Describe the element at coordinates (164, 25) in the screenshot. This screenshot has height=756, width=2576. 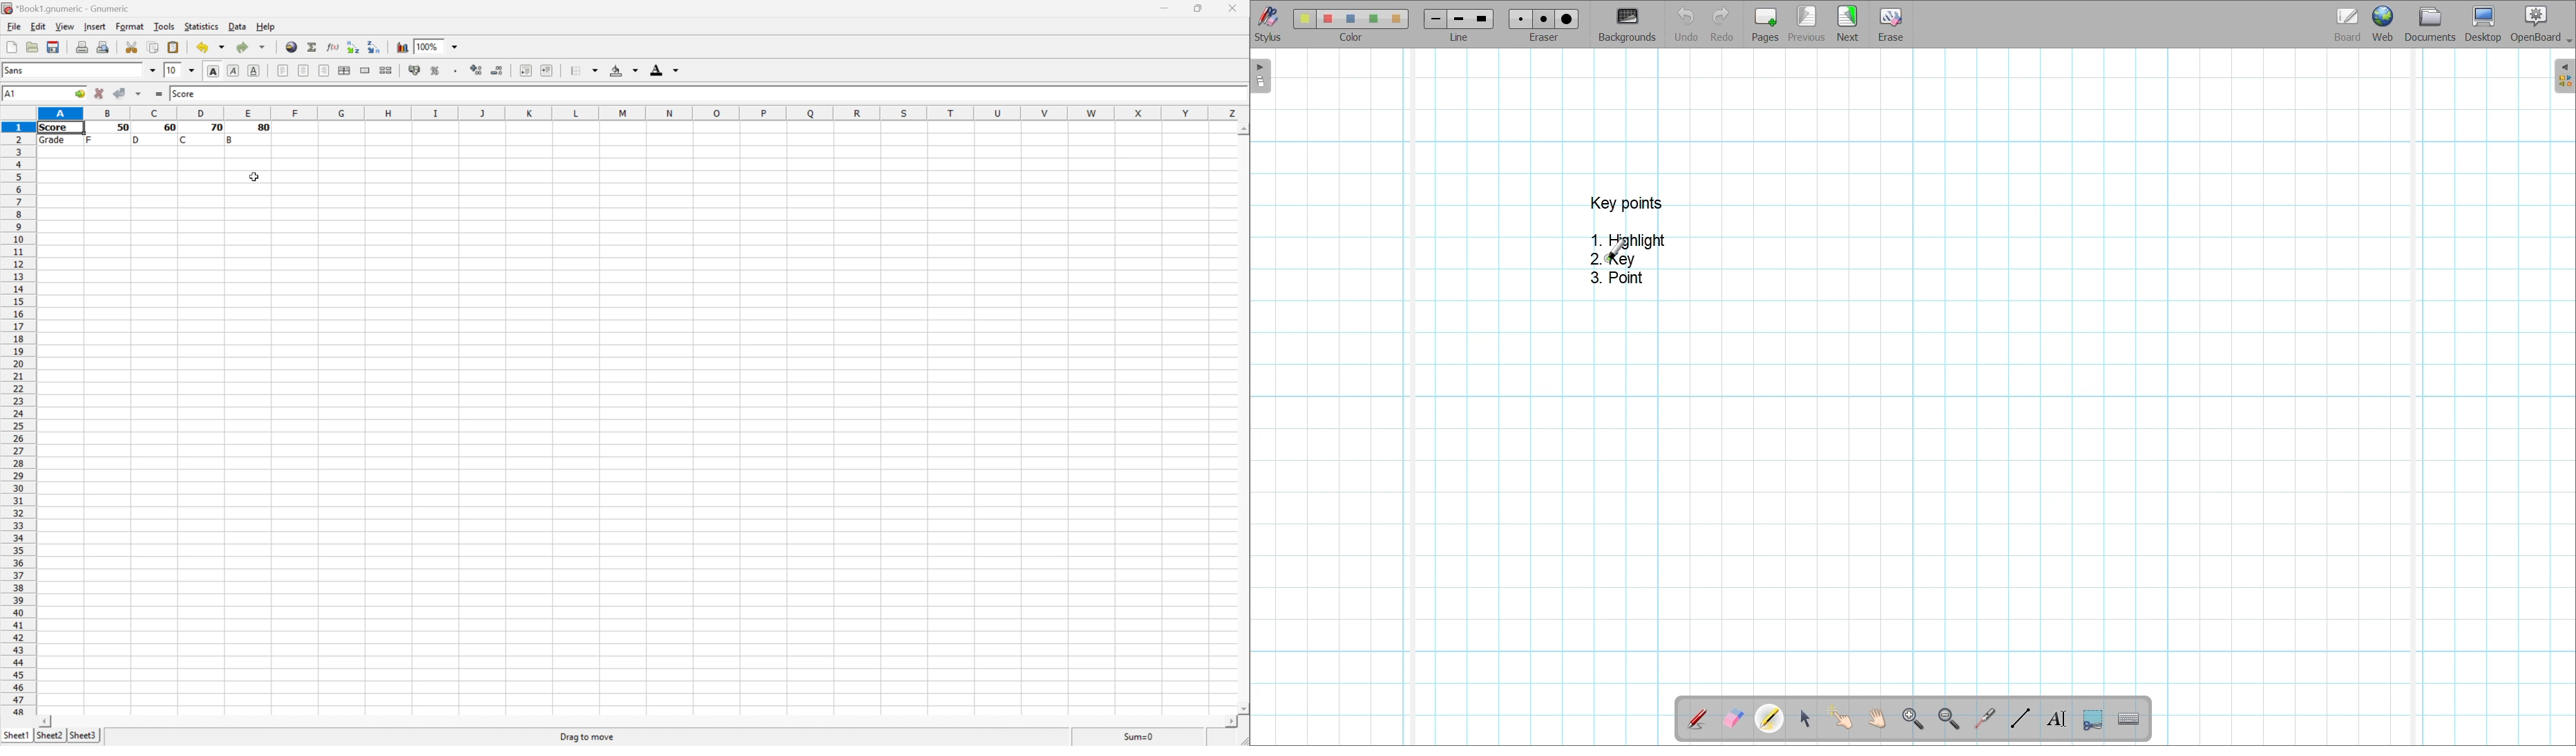
I see `Tools` at that location.